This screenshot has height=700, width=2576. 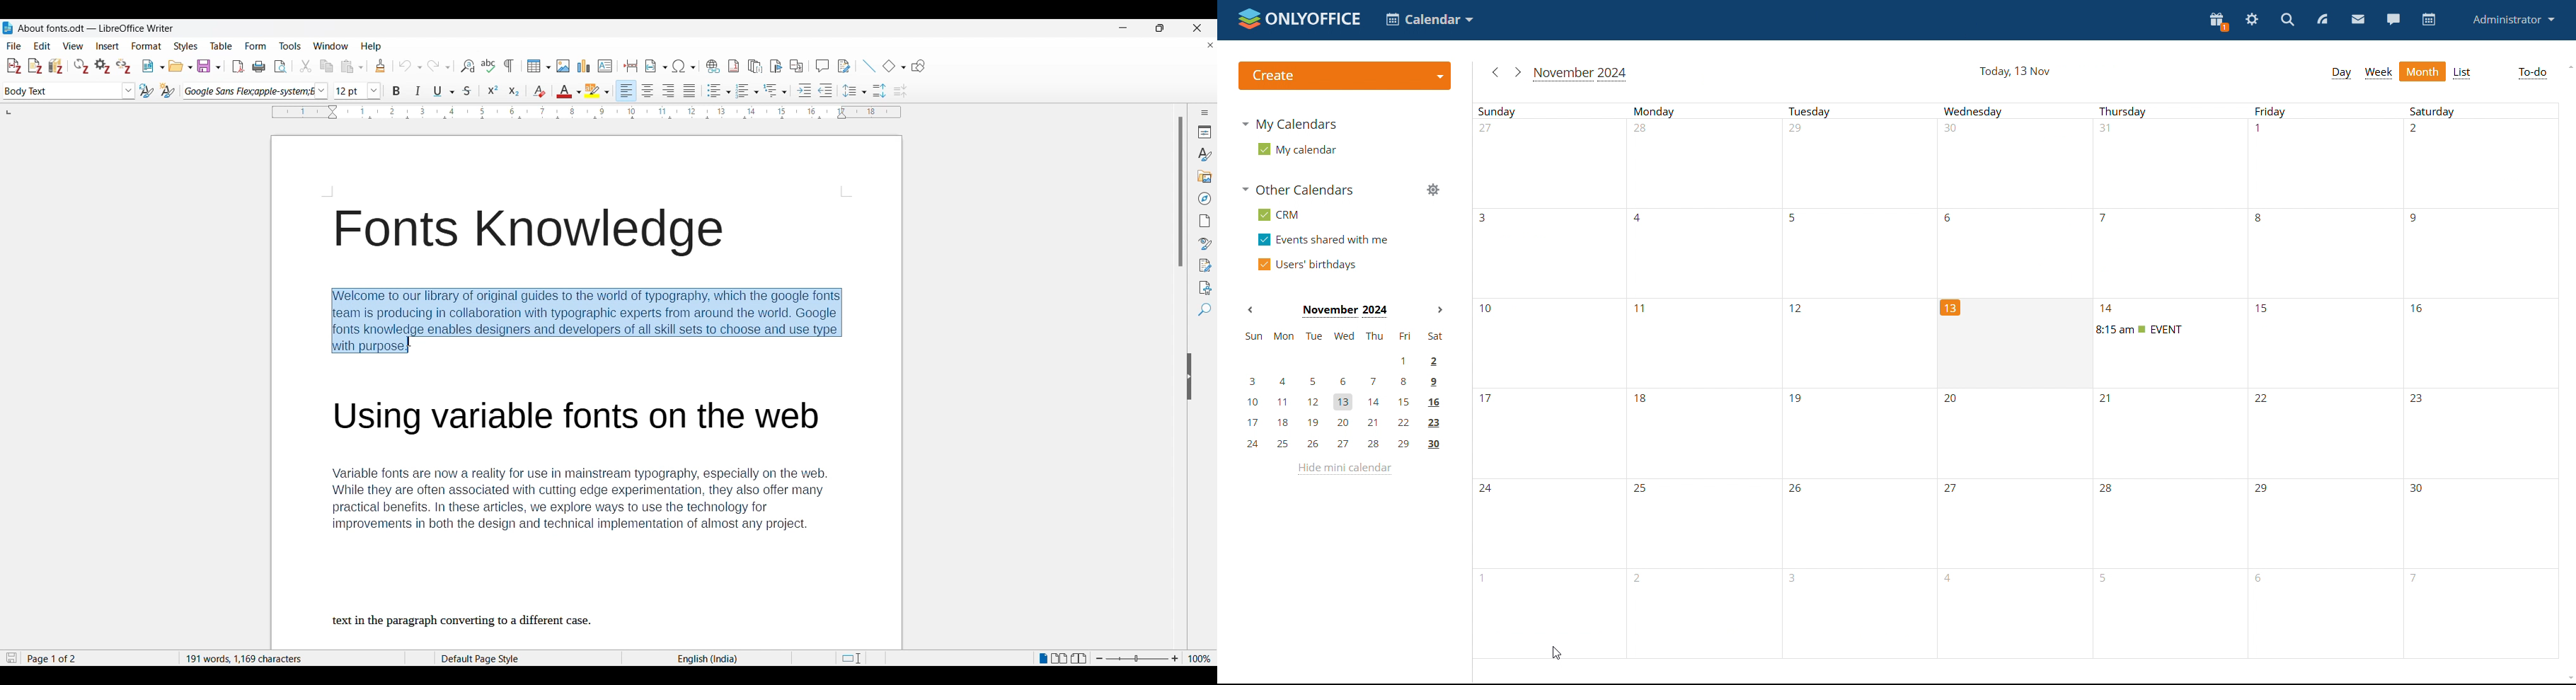 What do you see at coordinates (1206, 132) in the screenshot?
I see `Properties` at bounding box center [1206, 132].